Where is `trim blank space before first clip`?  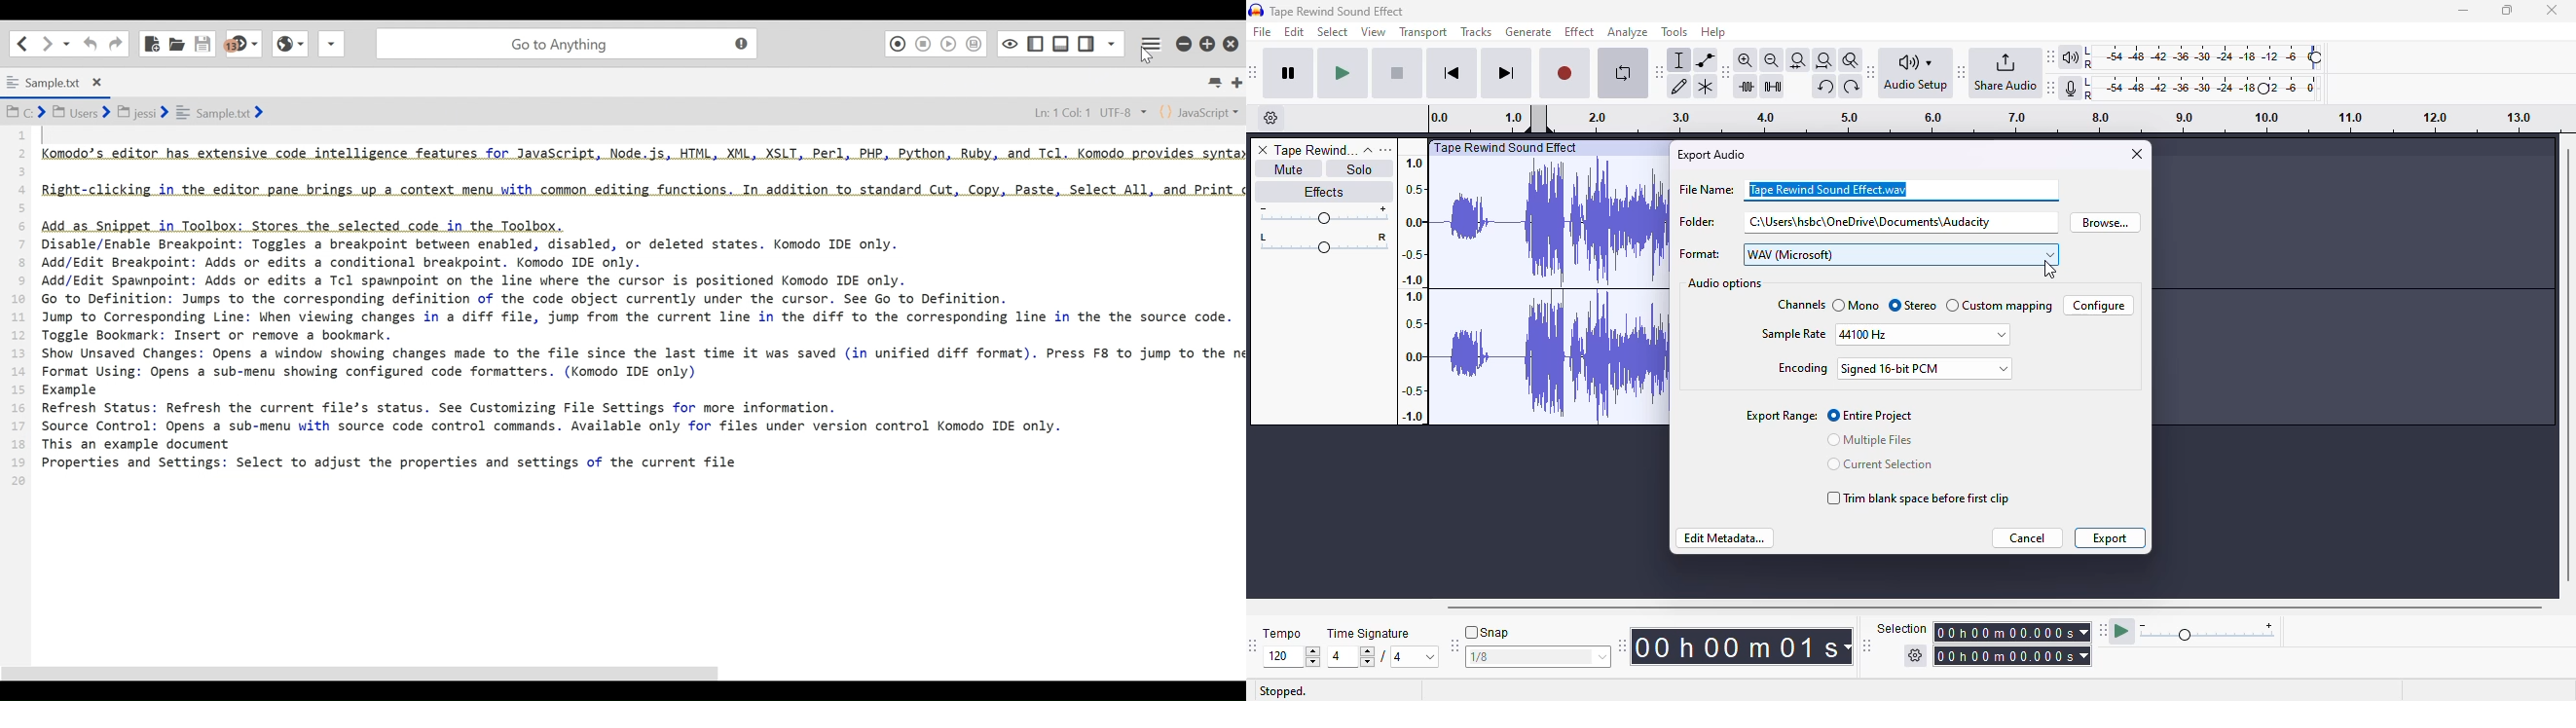
trim blank space before first clip is located at coordinates (1915, 498).